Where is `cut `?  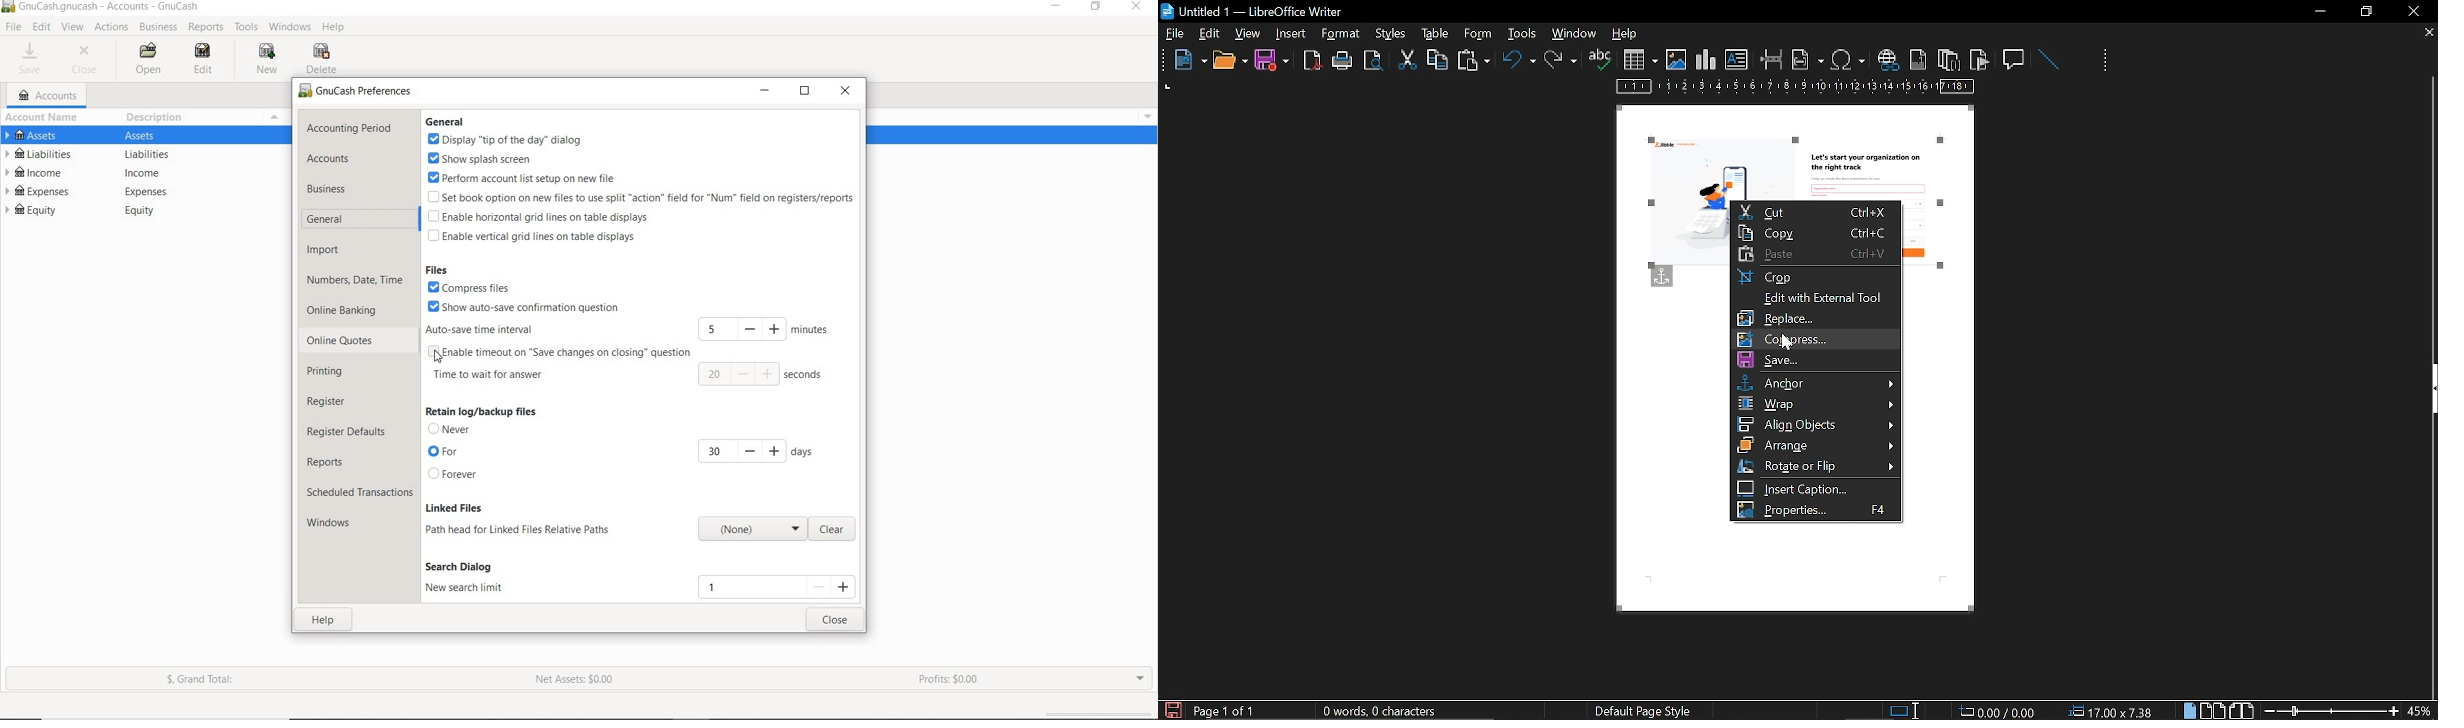
cut  is located at coordinates (1408, 60).